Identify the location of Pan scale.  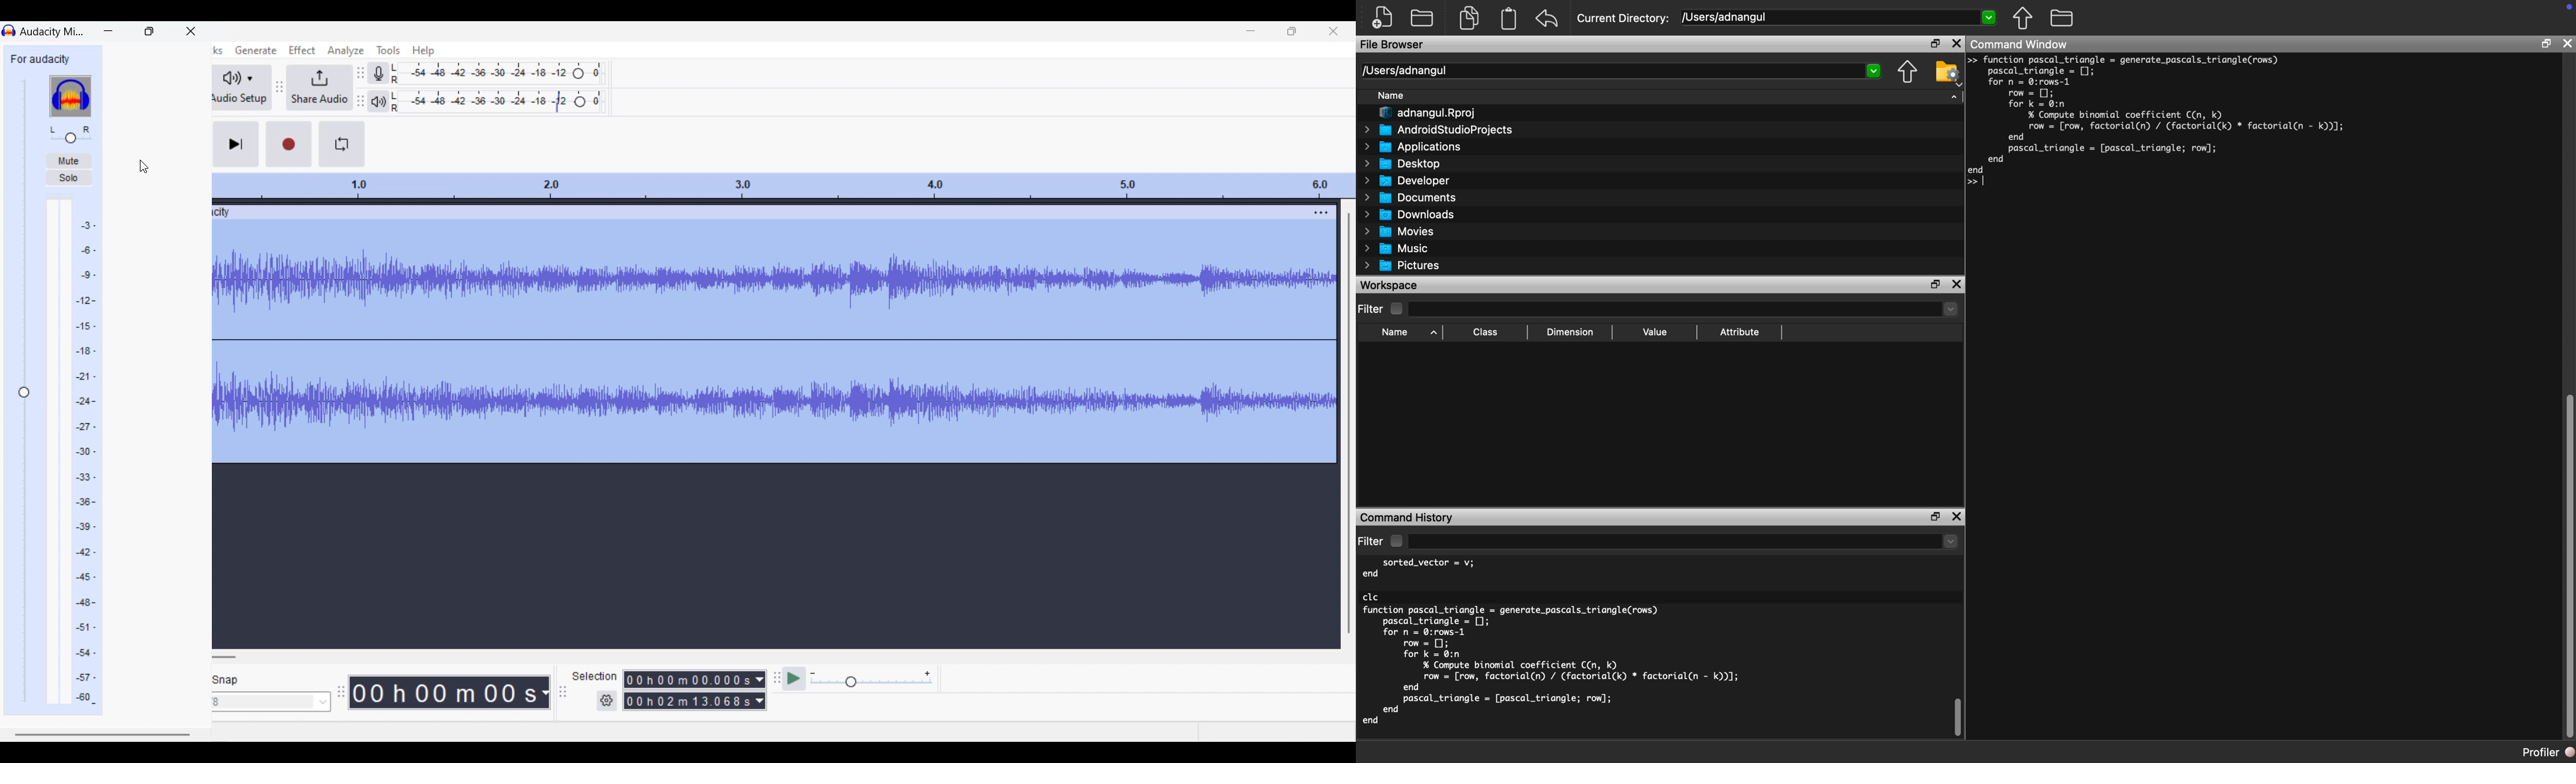
(71, 134).